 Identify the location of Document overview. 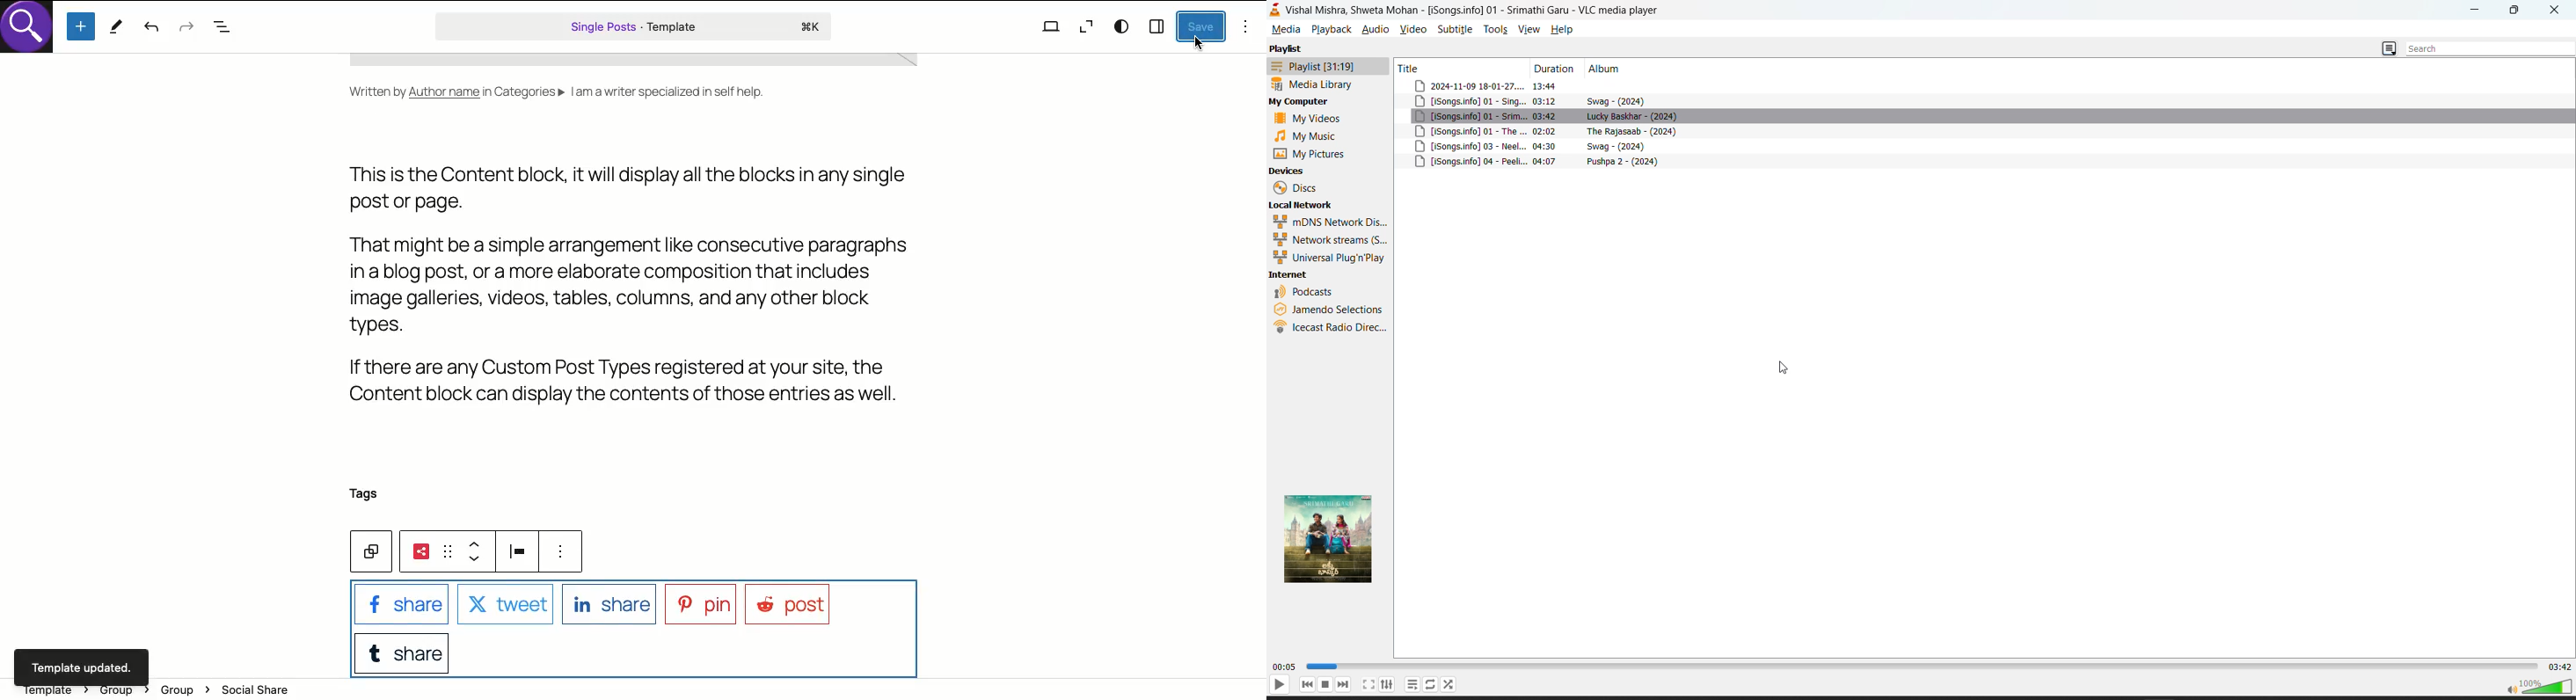
(225, 28).